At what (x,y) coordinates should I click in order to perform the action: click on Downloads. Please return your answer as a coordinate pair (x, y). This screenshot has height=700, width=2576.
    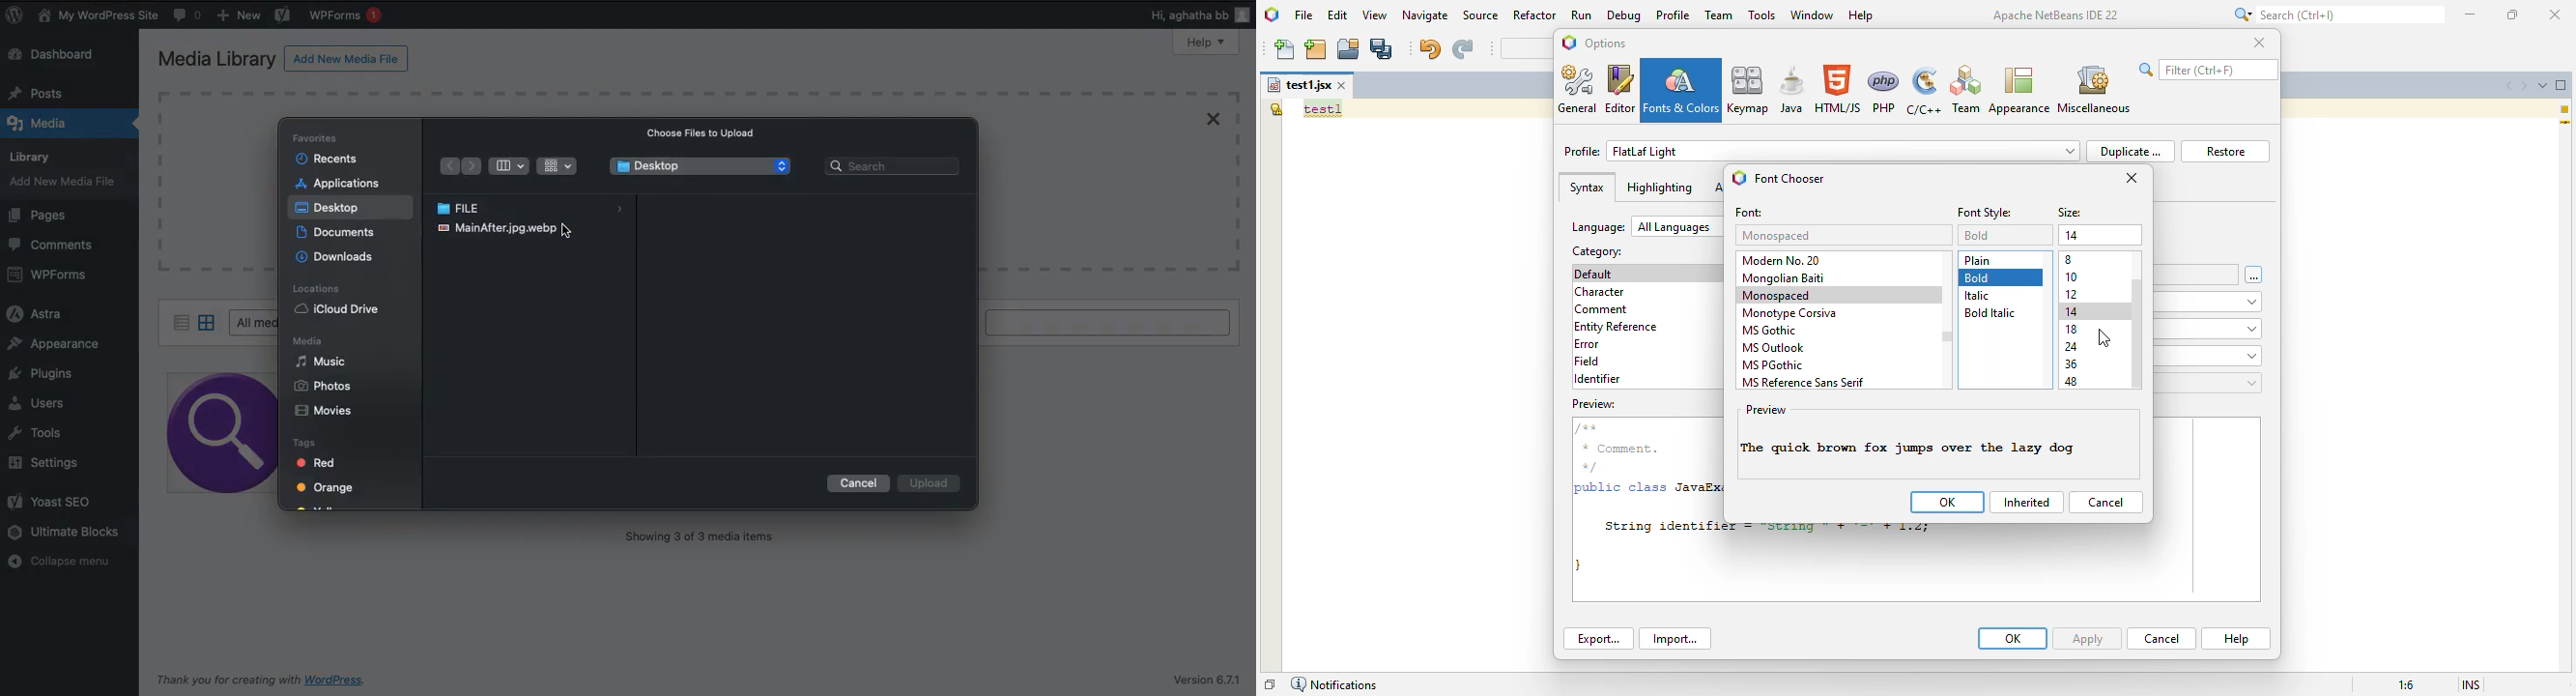
    Looking at the image, I should click on (336, 257).